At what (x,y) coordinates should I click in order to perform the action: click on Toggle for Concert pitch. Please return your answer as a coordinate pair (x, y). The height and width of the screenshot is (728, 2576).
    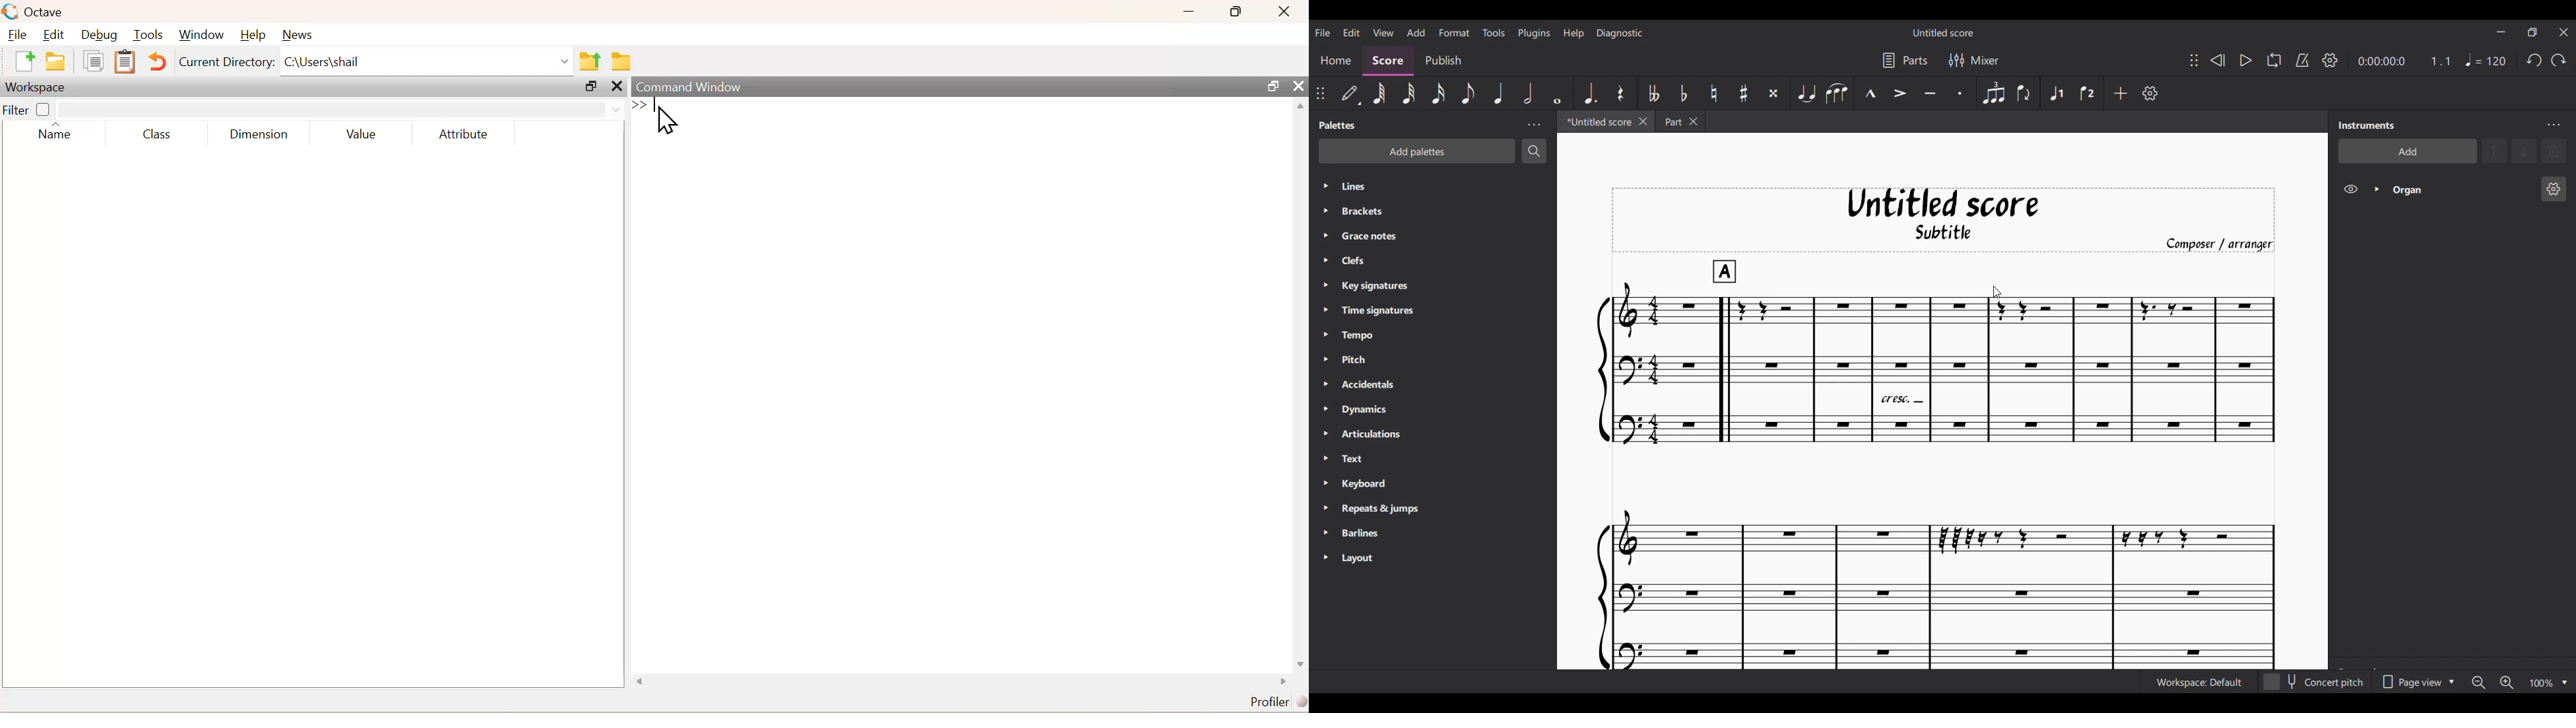
    Looking at the image, I should click on (2315, 682).